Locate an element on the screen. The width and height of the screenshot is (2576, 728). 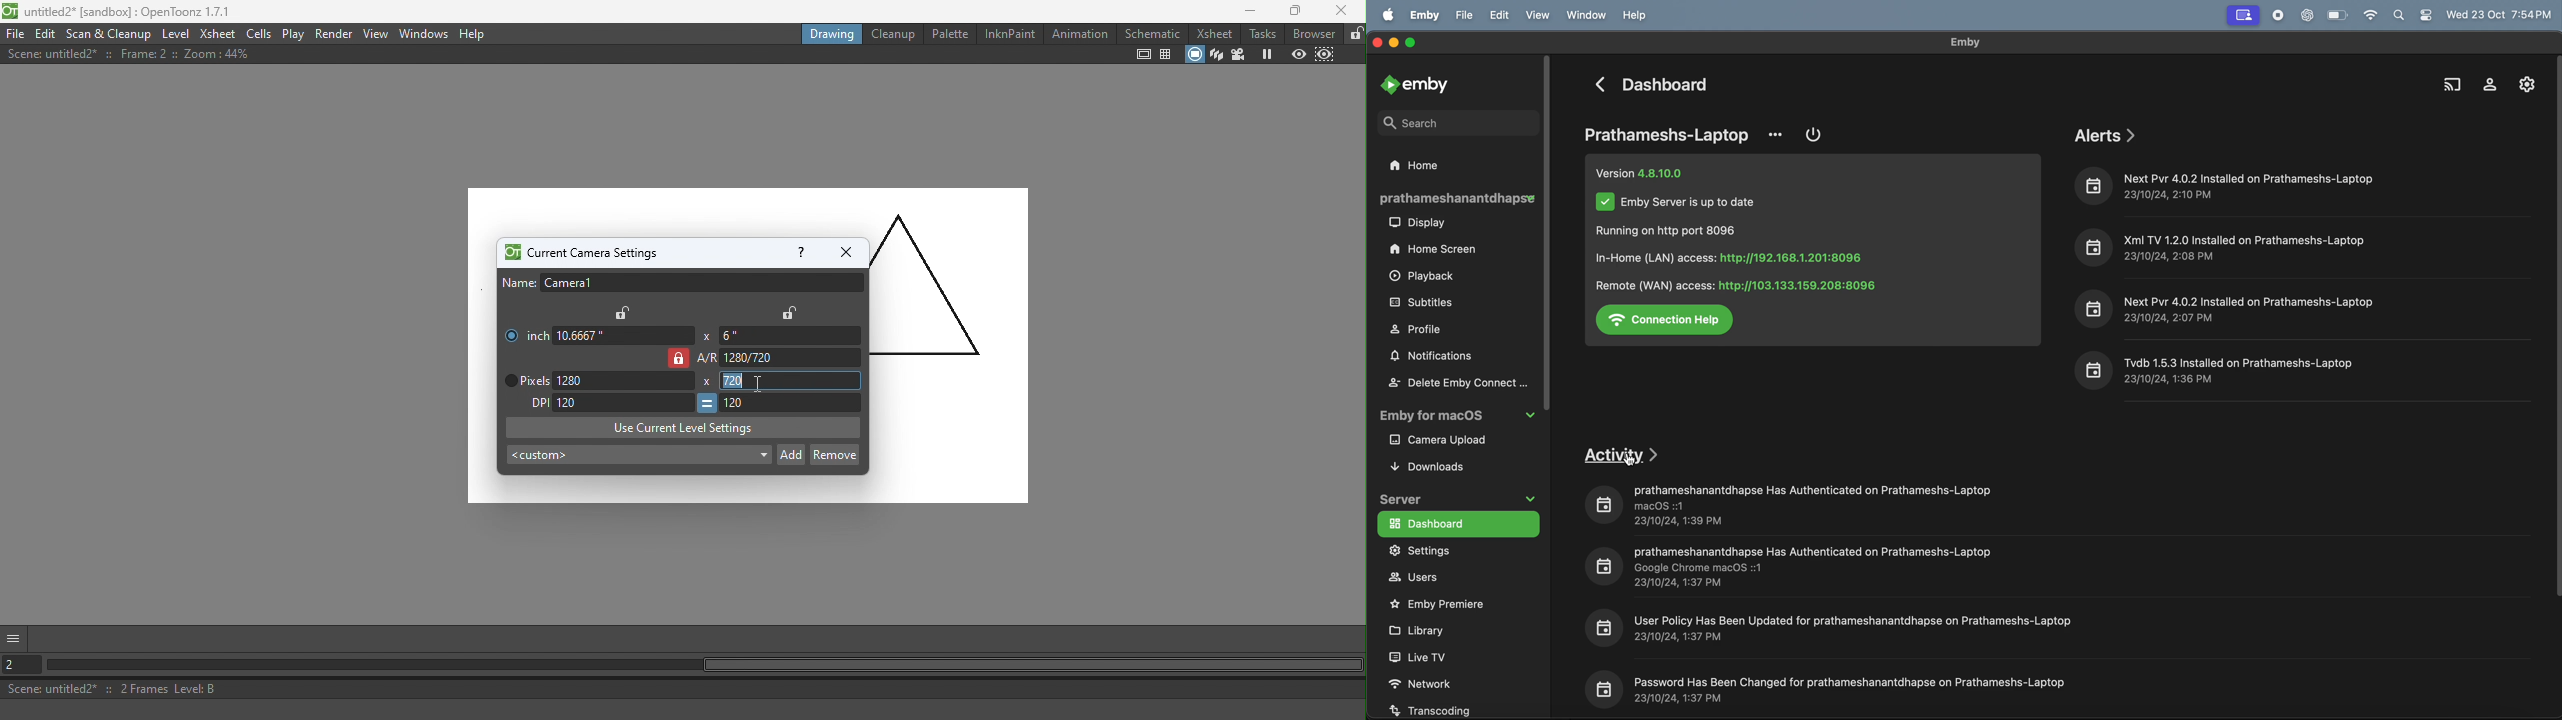
Xsheet is located at coordinates (1213, 33).